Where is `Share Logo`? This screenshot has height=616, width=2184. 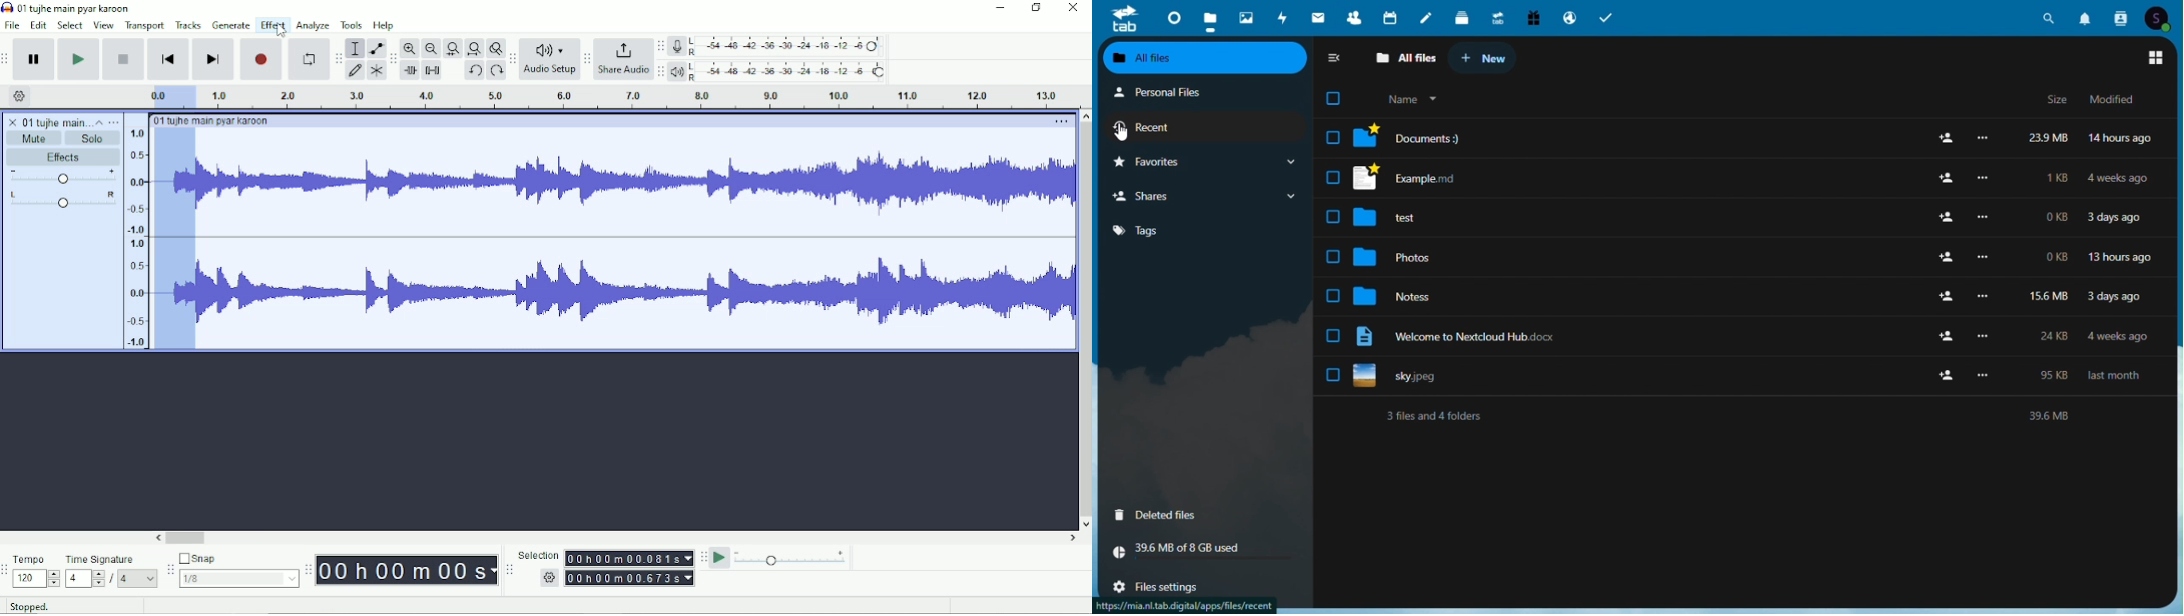
Share Logo is located at coordinates (621, 49).